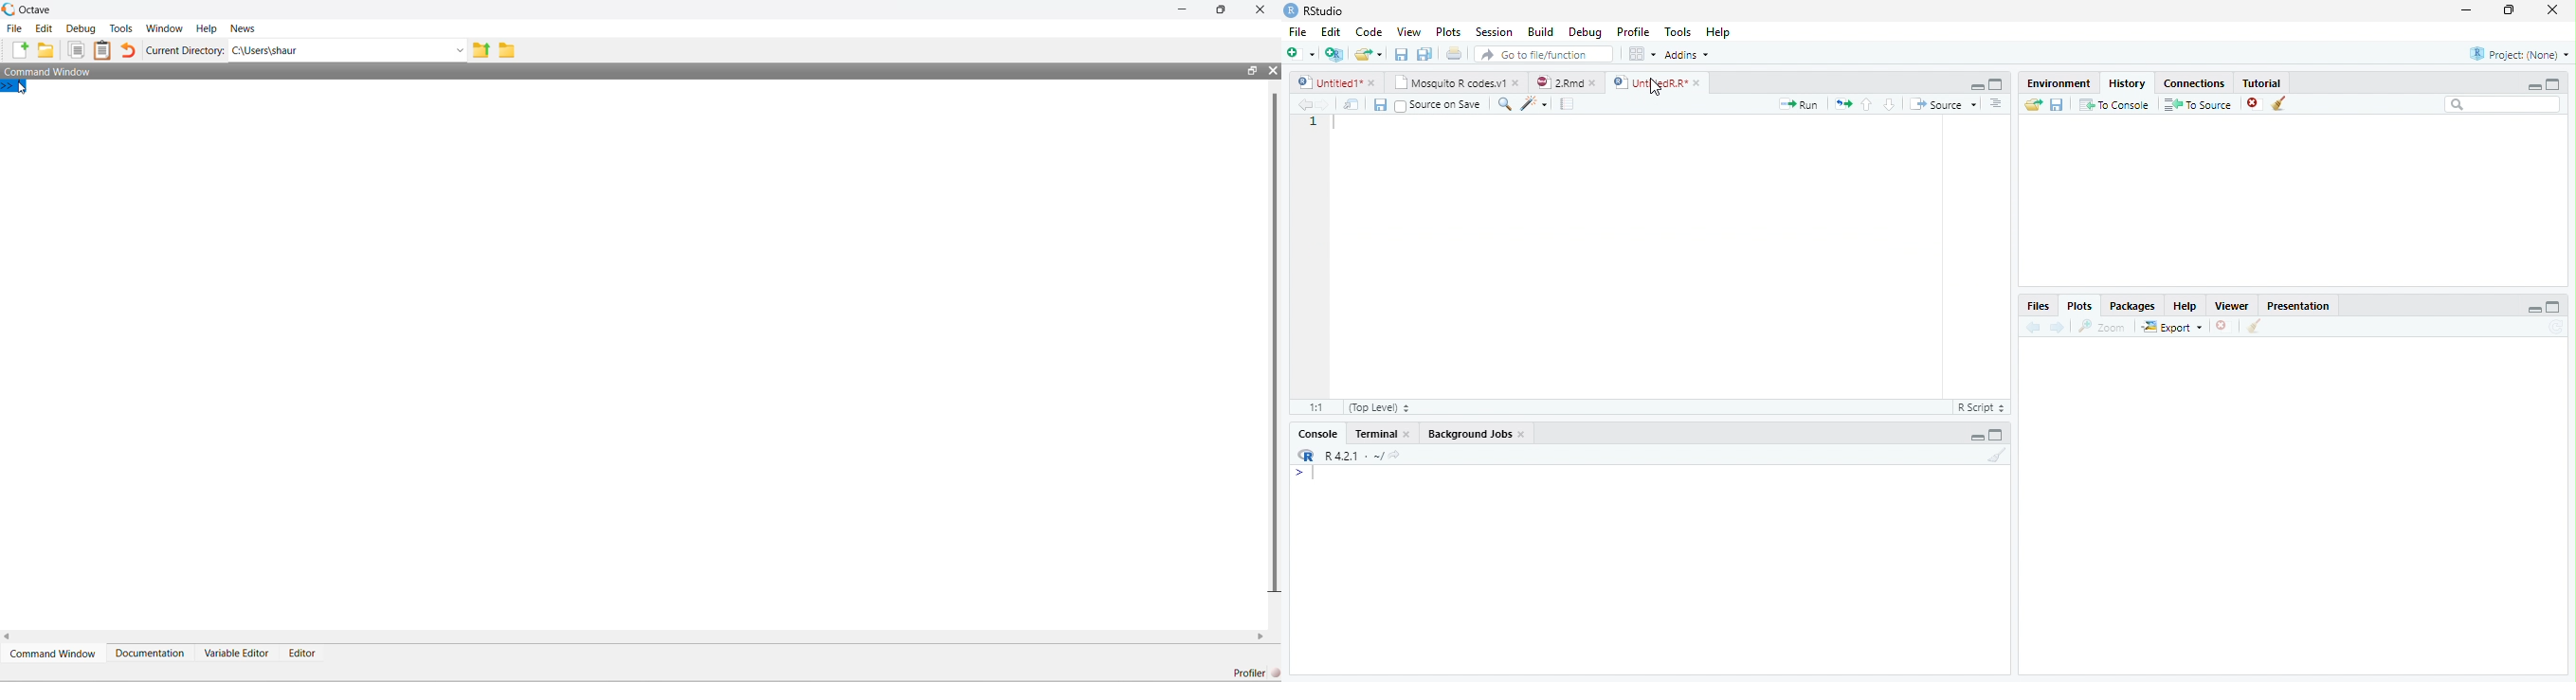  What do you see at coordinates (1717, 31) in the screenshot?
I see `Help` at bounding box center [1717, 31].